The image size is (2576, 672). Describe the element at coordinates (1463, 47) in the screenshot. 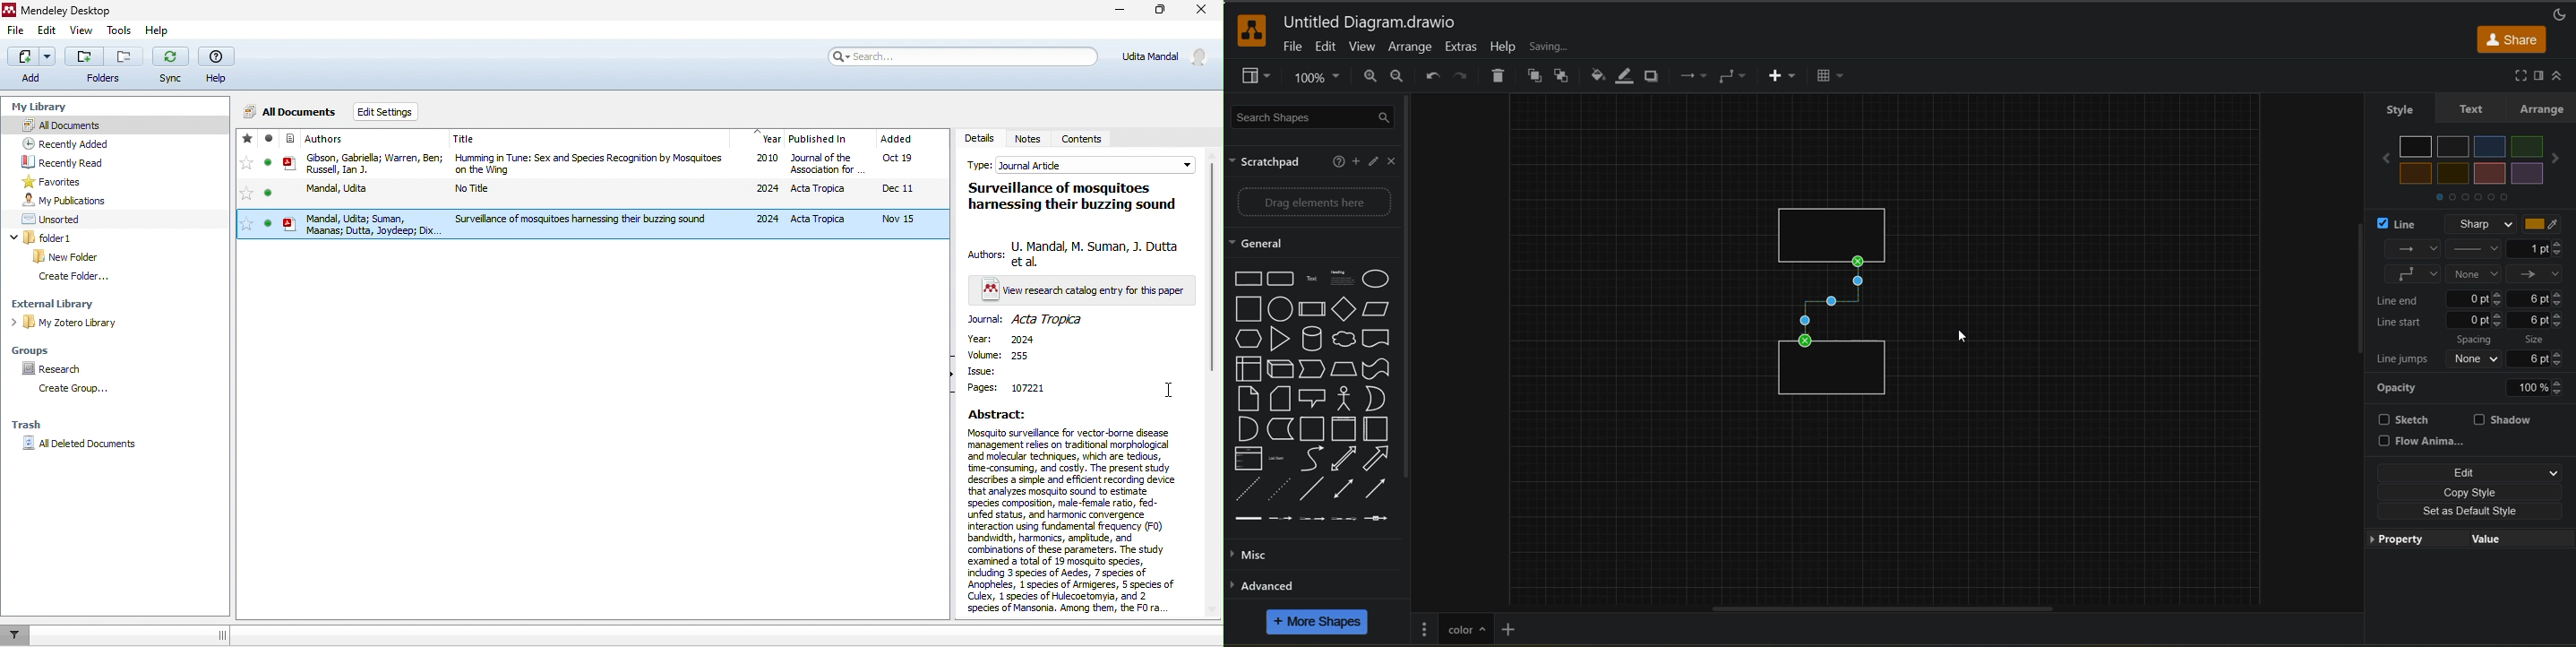

I see `extras` at that location.